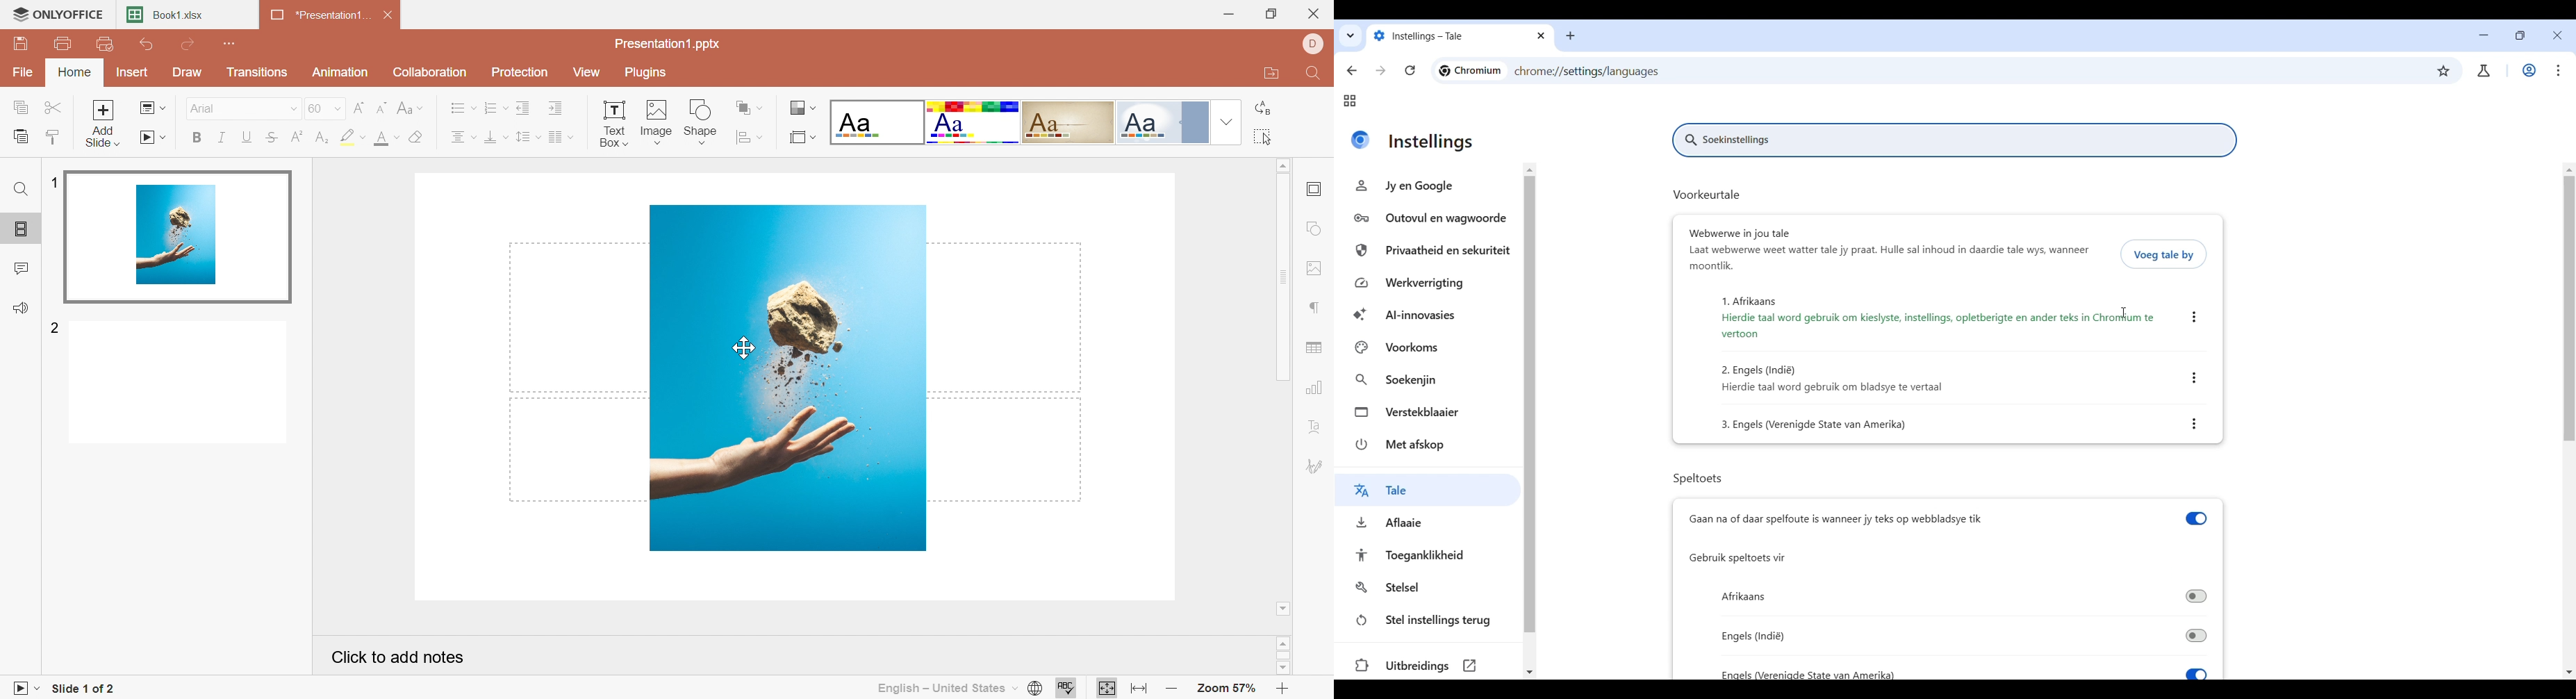 The height and width of the screenshot is (700, 2576). What do you see at coordinates (590, 72) in the screenshot?
I see `View` at bounding box center [590, 72].